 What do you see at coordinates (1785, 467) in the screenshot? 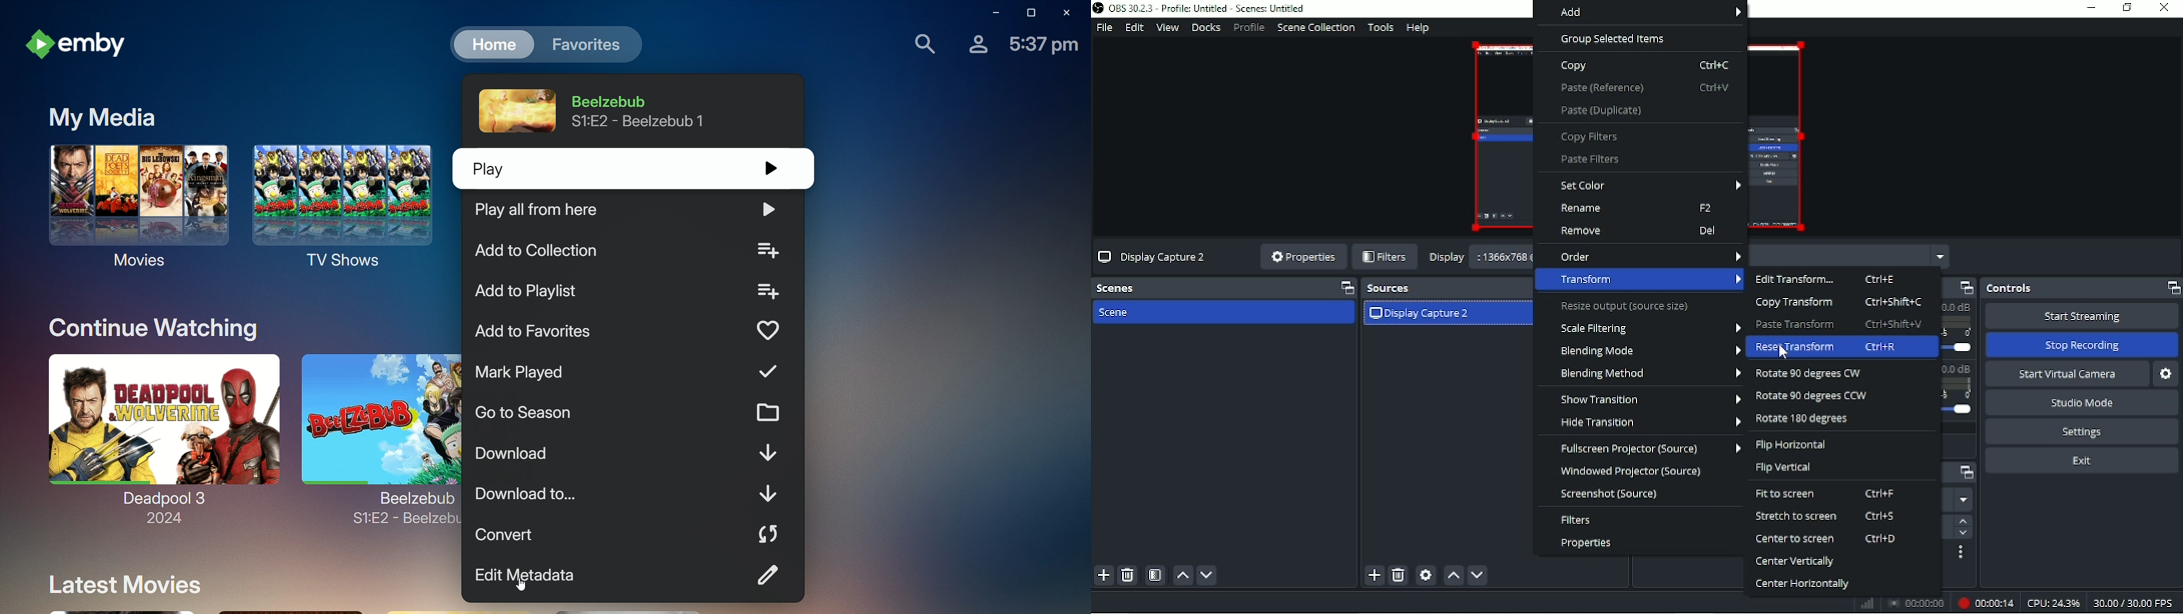
I see `Flip vertical` at bounding box center [1785, 467].